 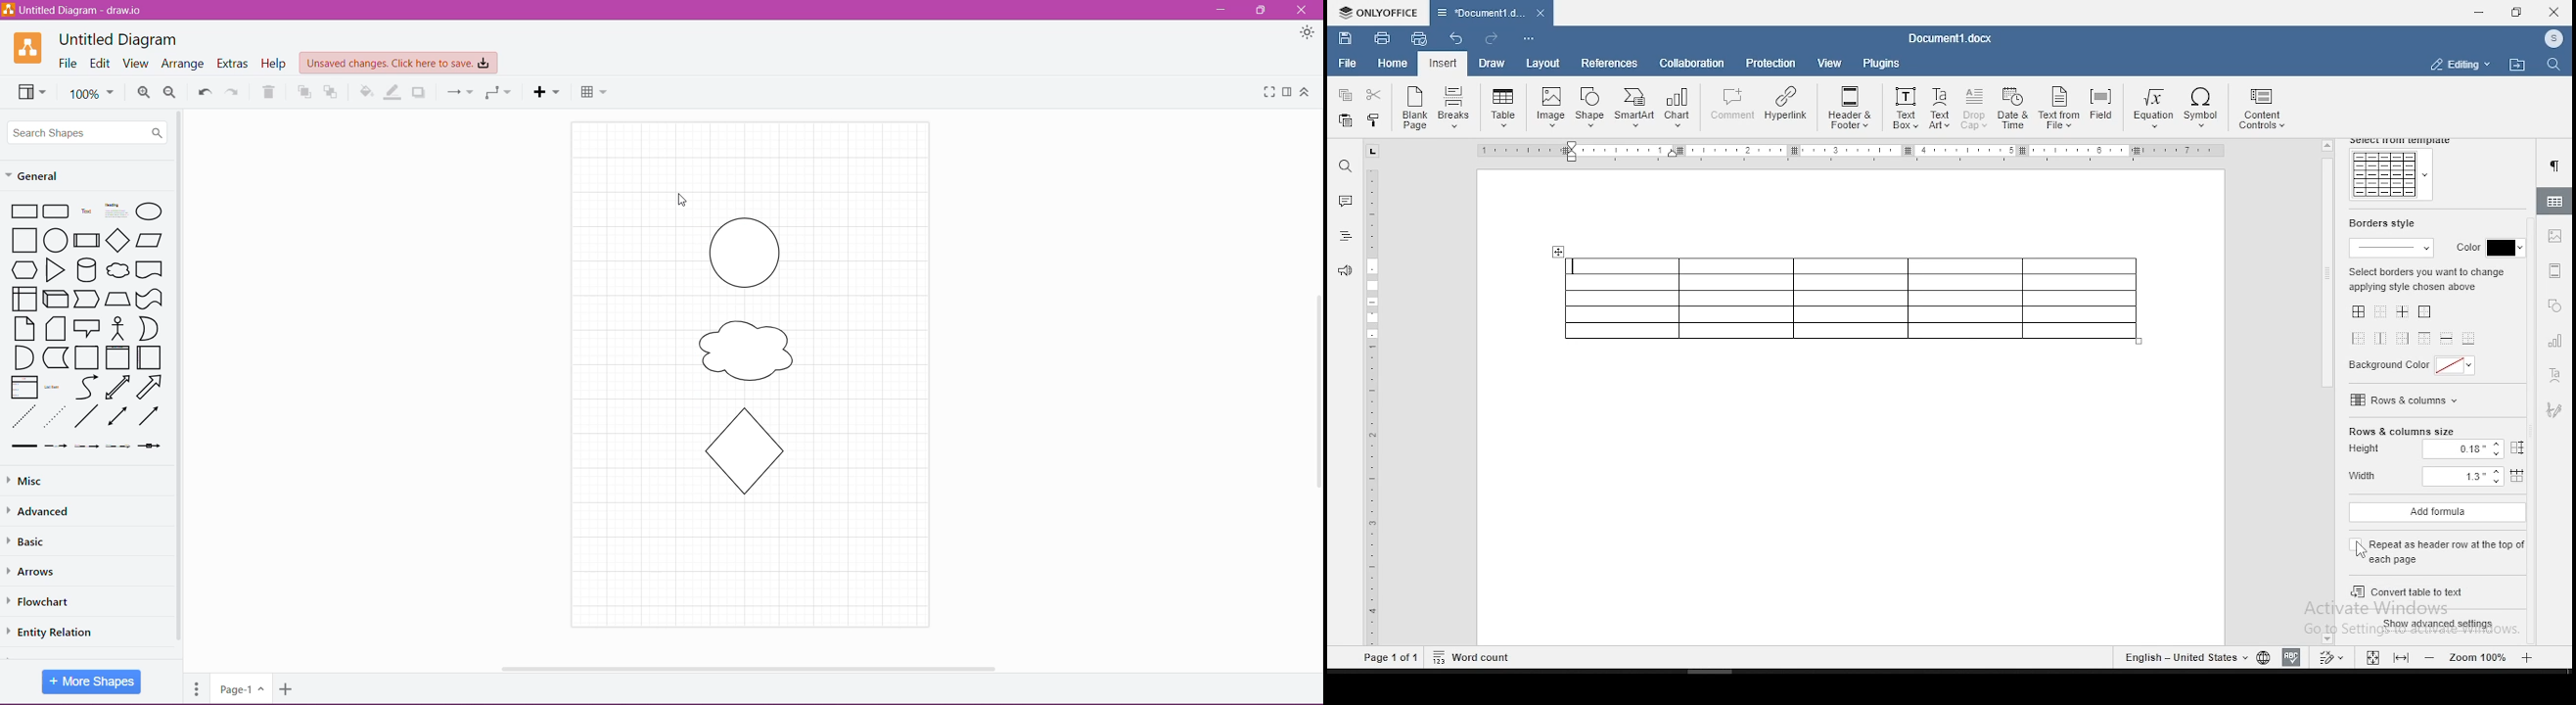 I want to click on outer left border only, so click(x=2360, y=341).